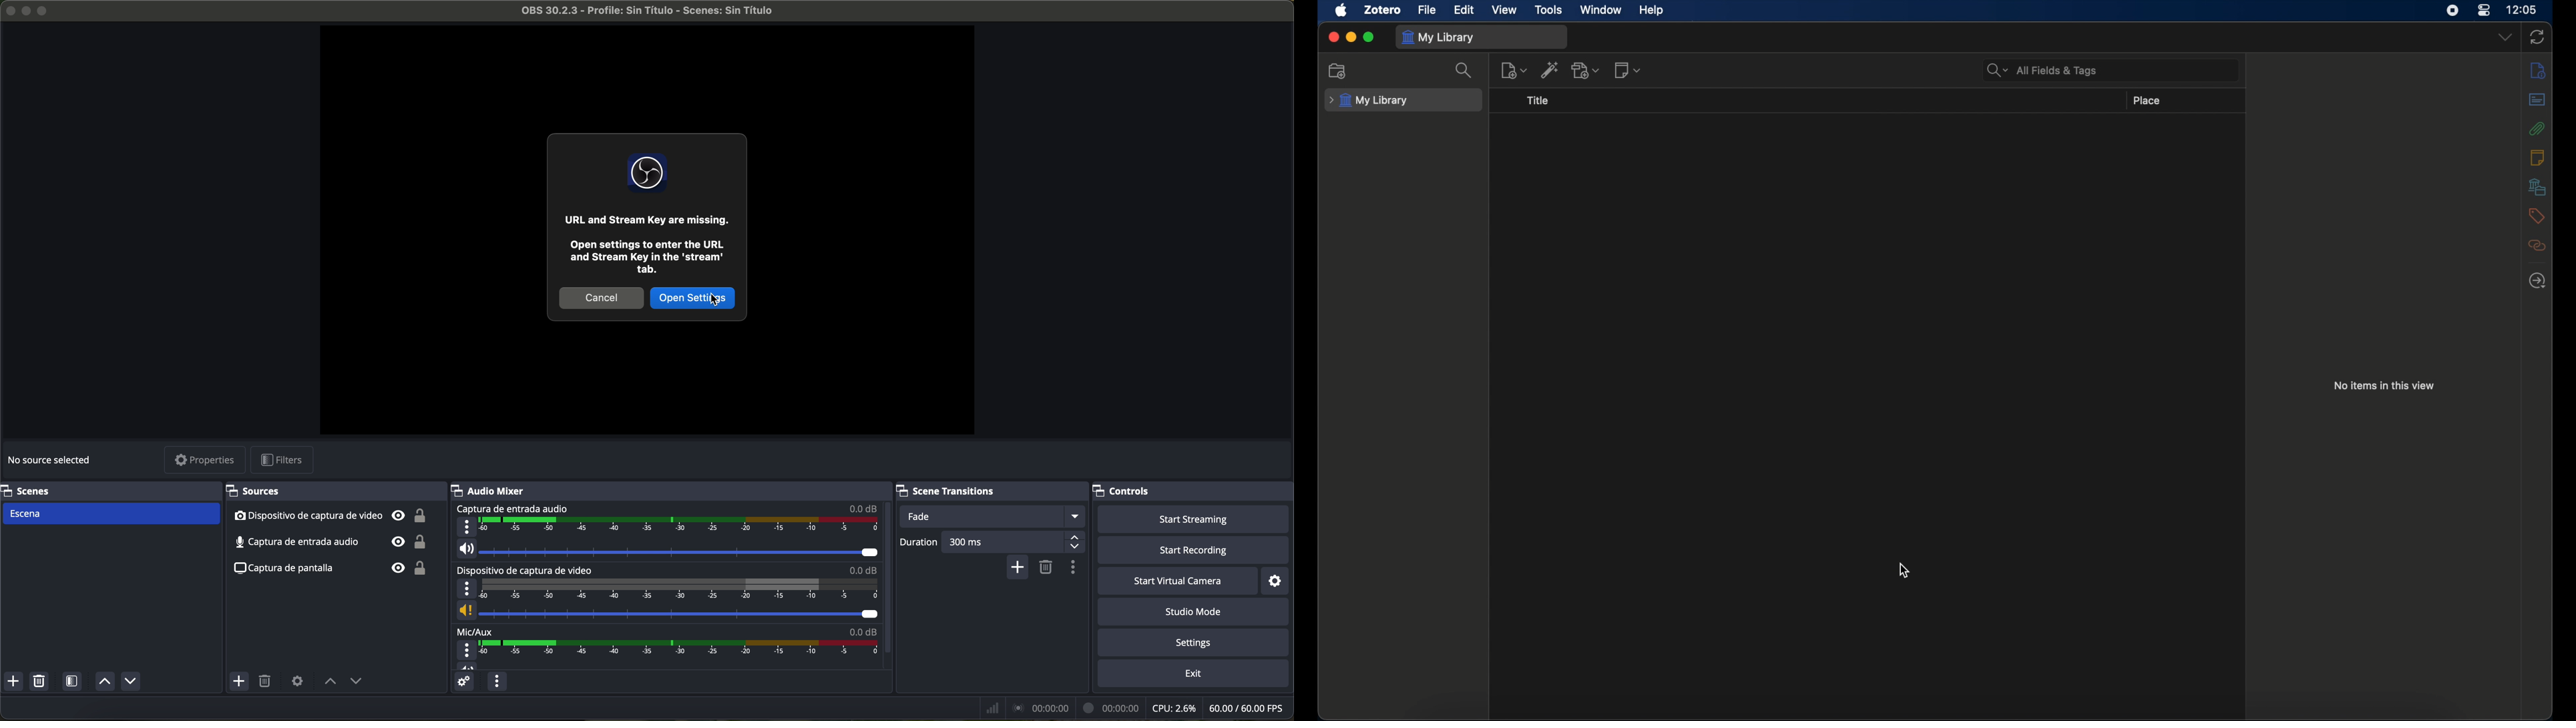 The image size is (2576, 728). I want to click on duration, so click(917, 543).